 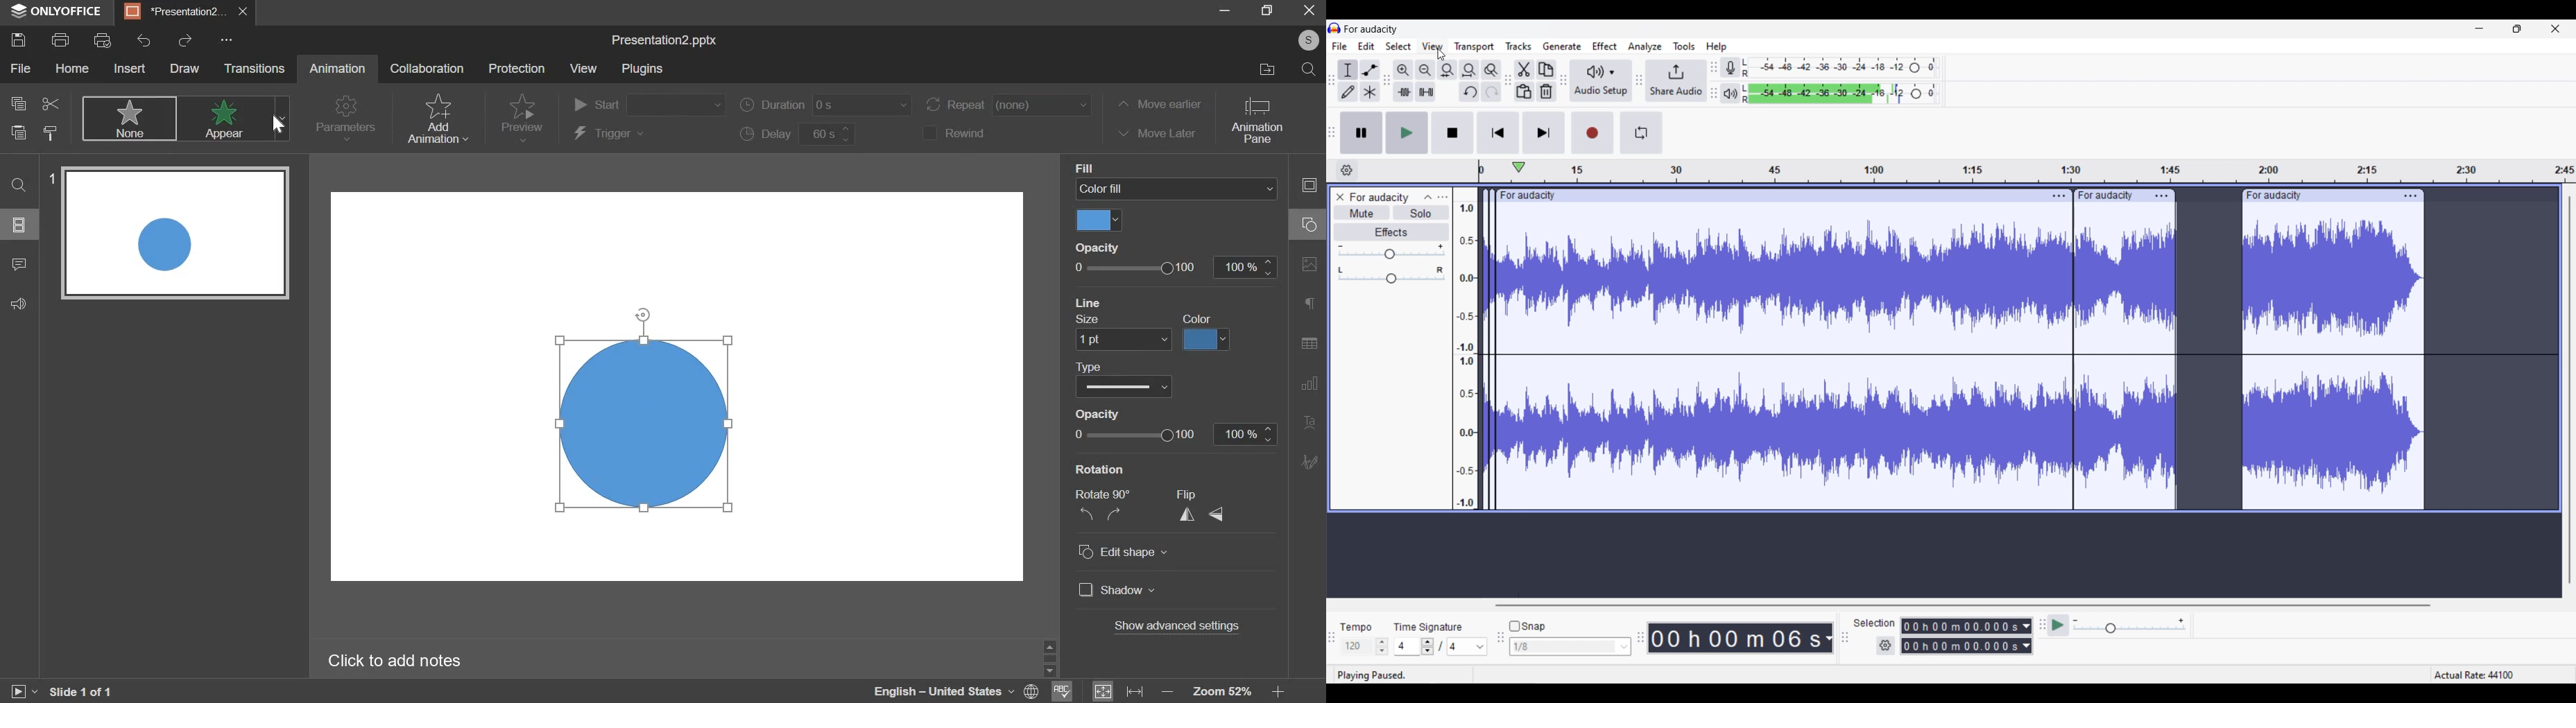 I want to click on edit shape, so click(x=1122, y=552).